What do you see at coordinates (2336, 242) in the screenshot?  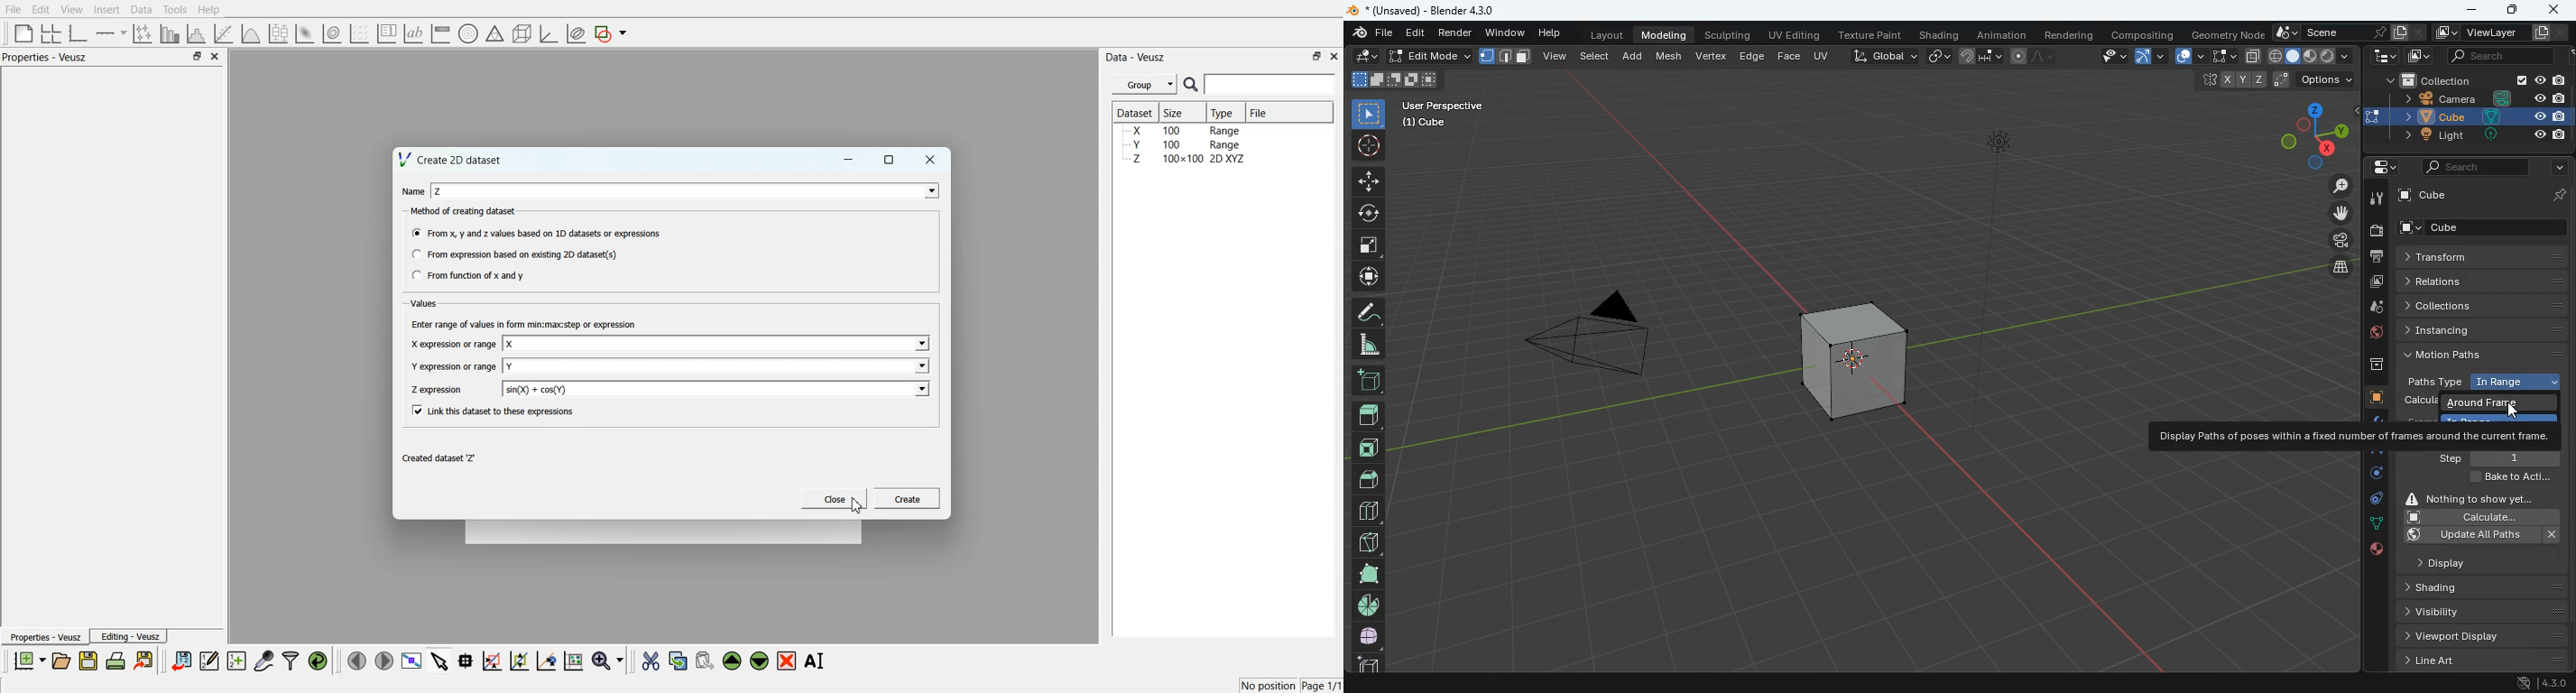 I see `film` at bounding box center [2336, 242].